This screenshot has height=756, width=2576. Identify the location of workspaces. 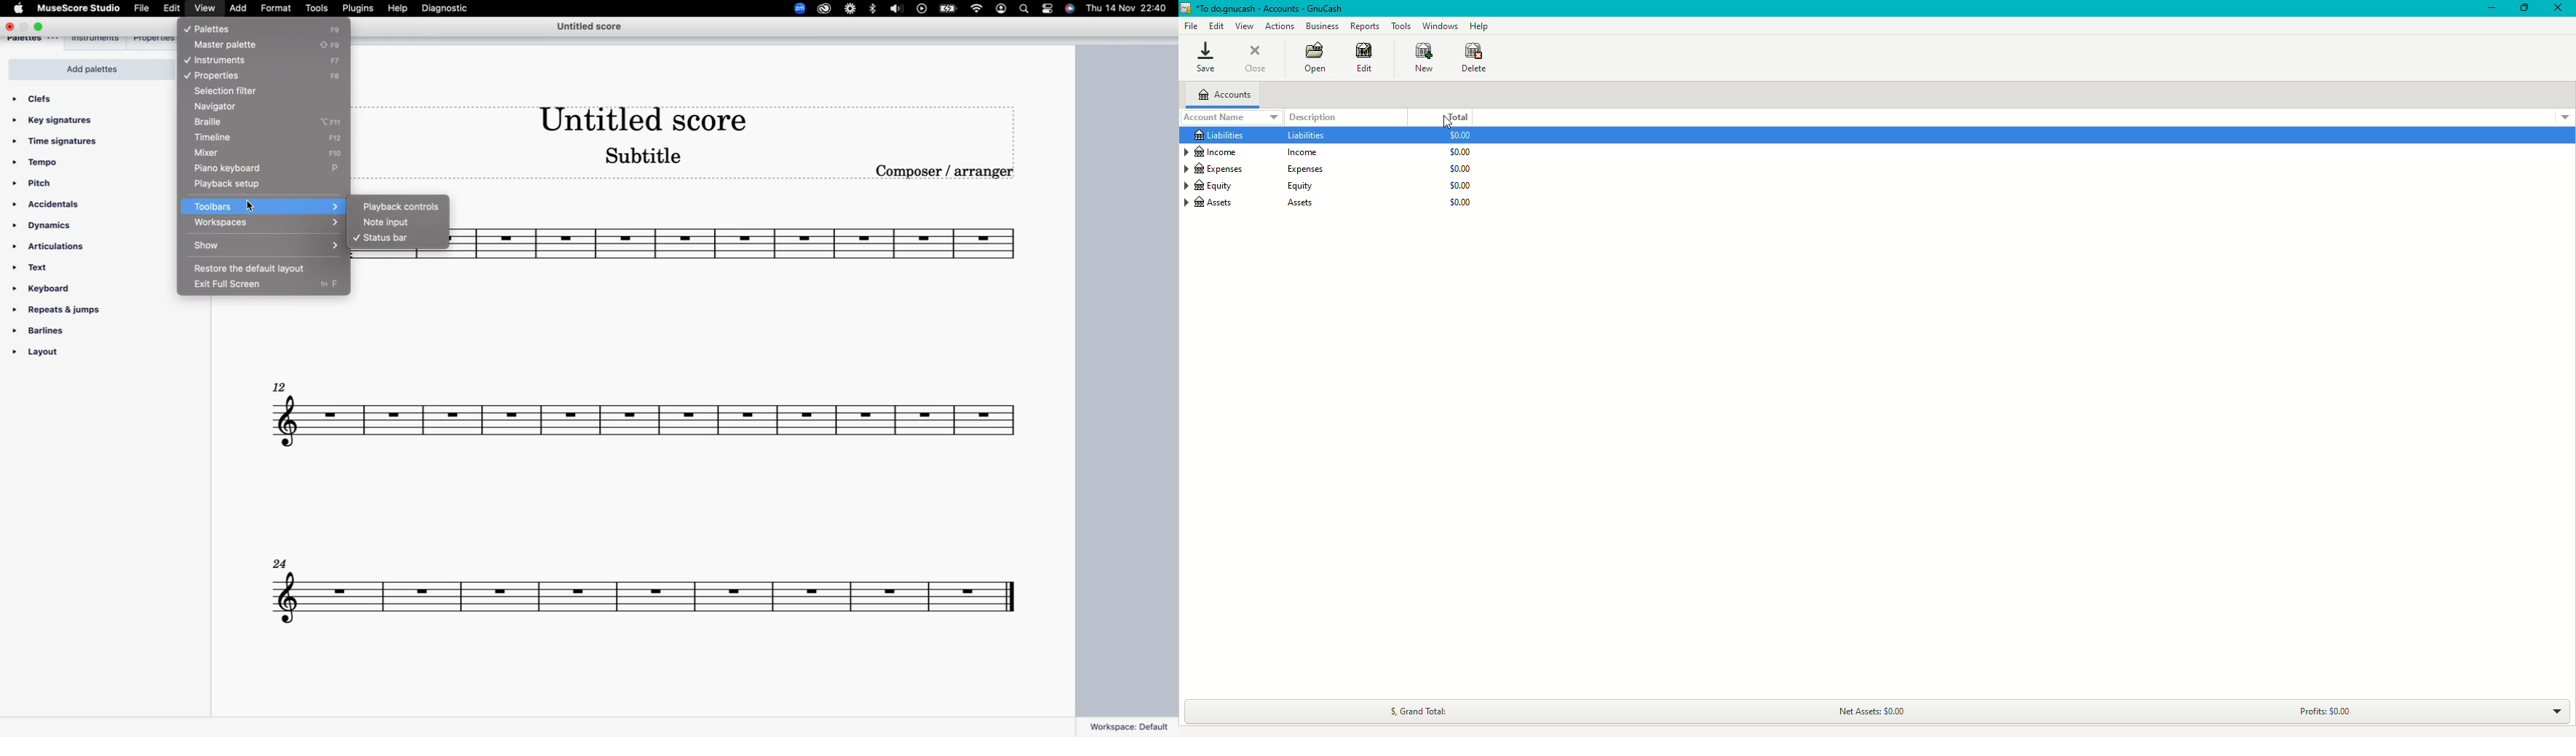
(265, 224).